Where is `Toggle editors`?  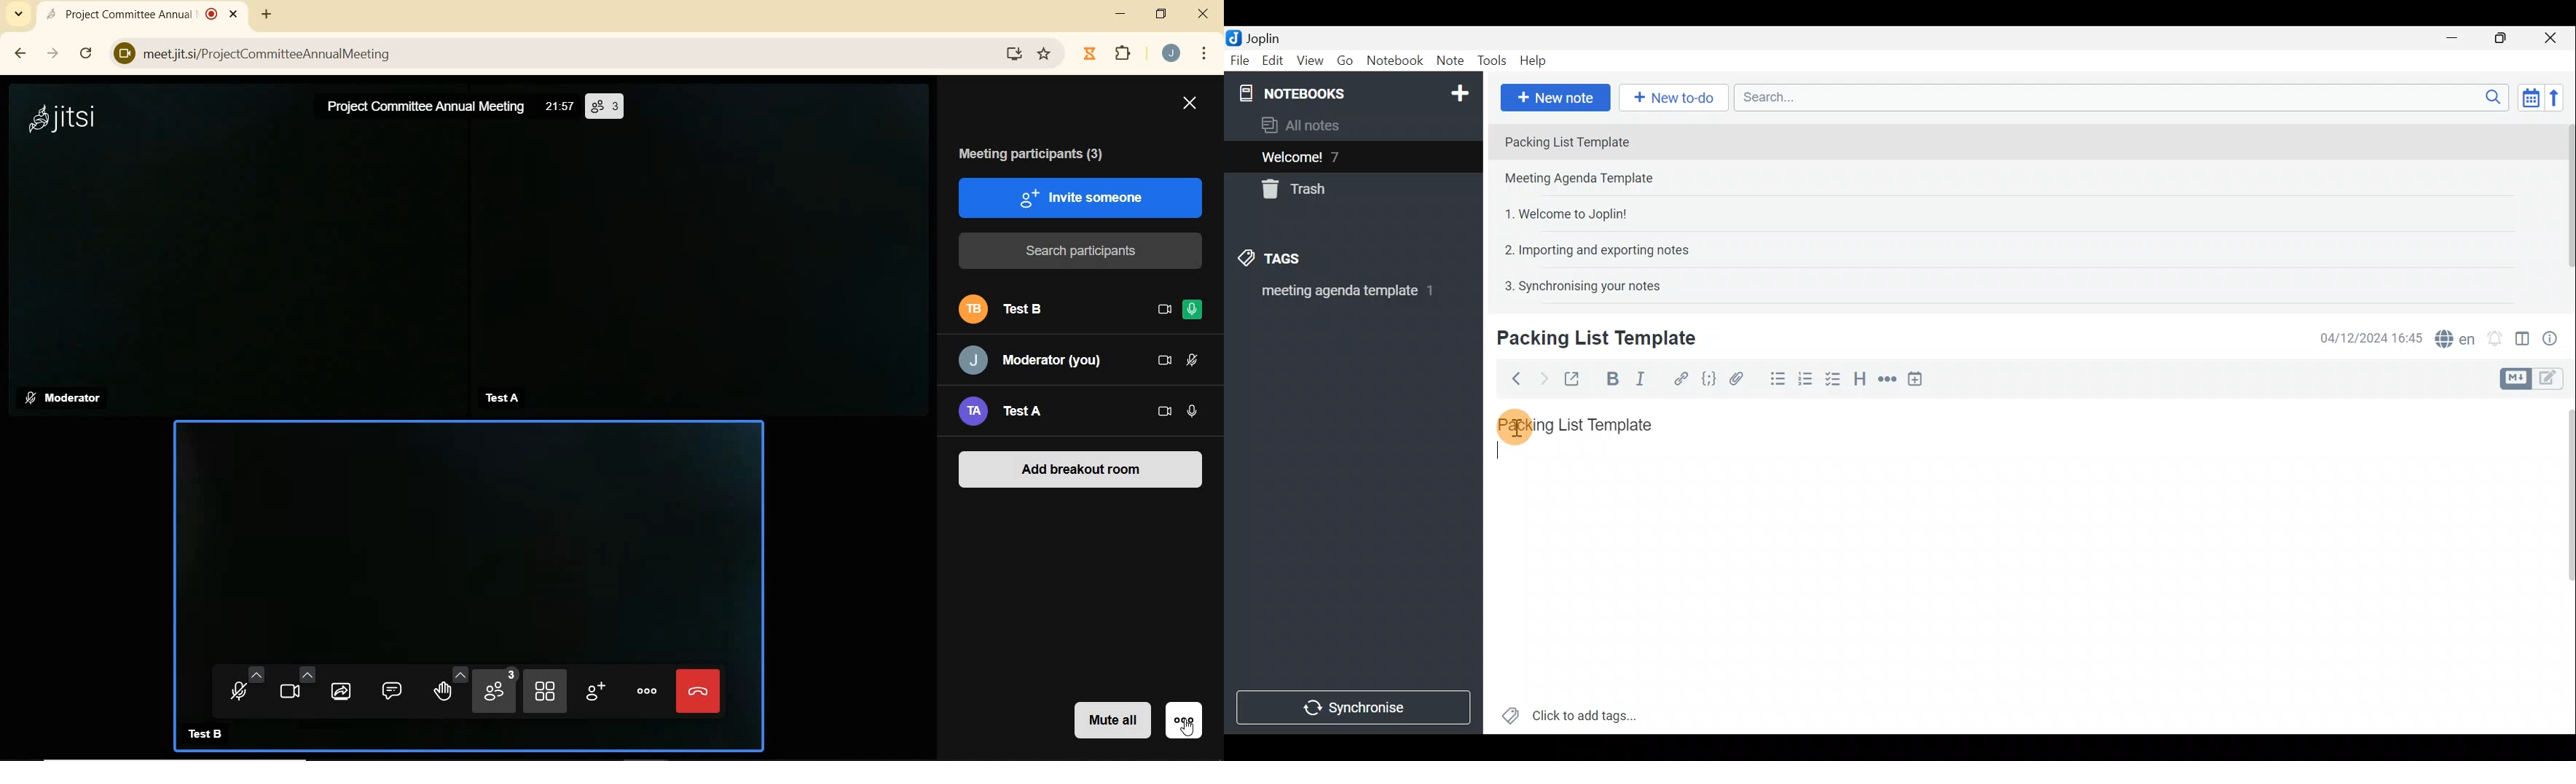 Toggle editors is located at coordinates (2518, 377).